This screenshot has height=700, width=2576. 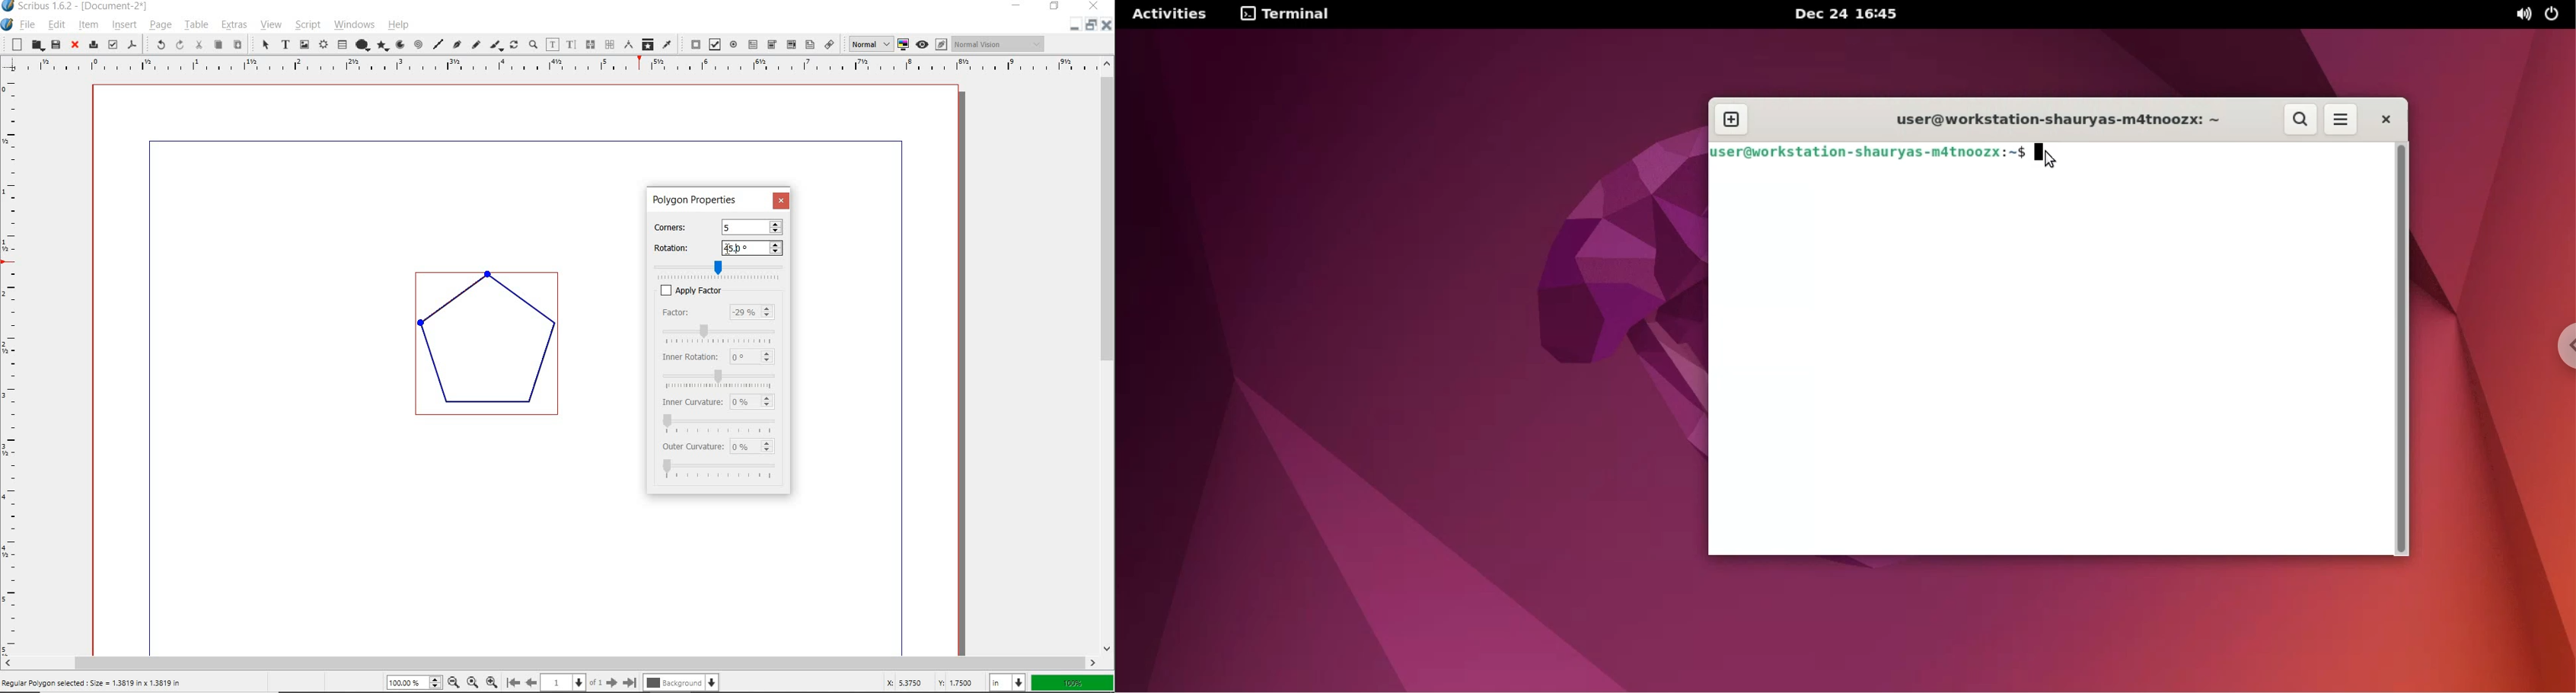 I want to click on insert, so click(x=123, y=25).